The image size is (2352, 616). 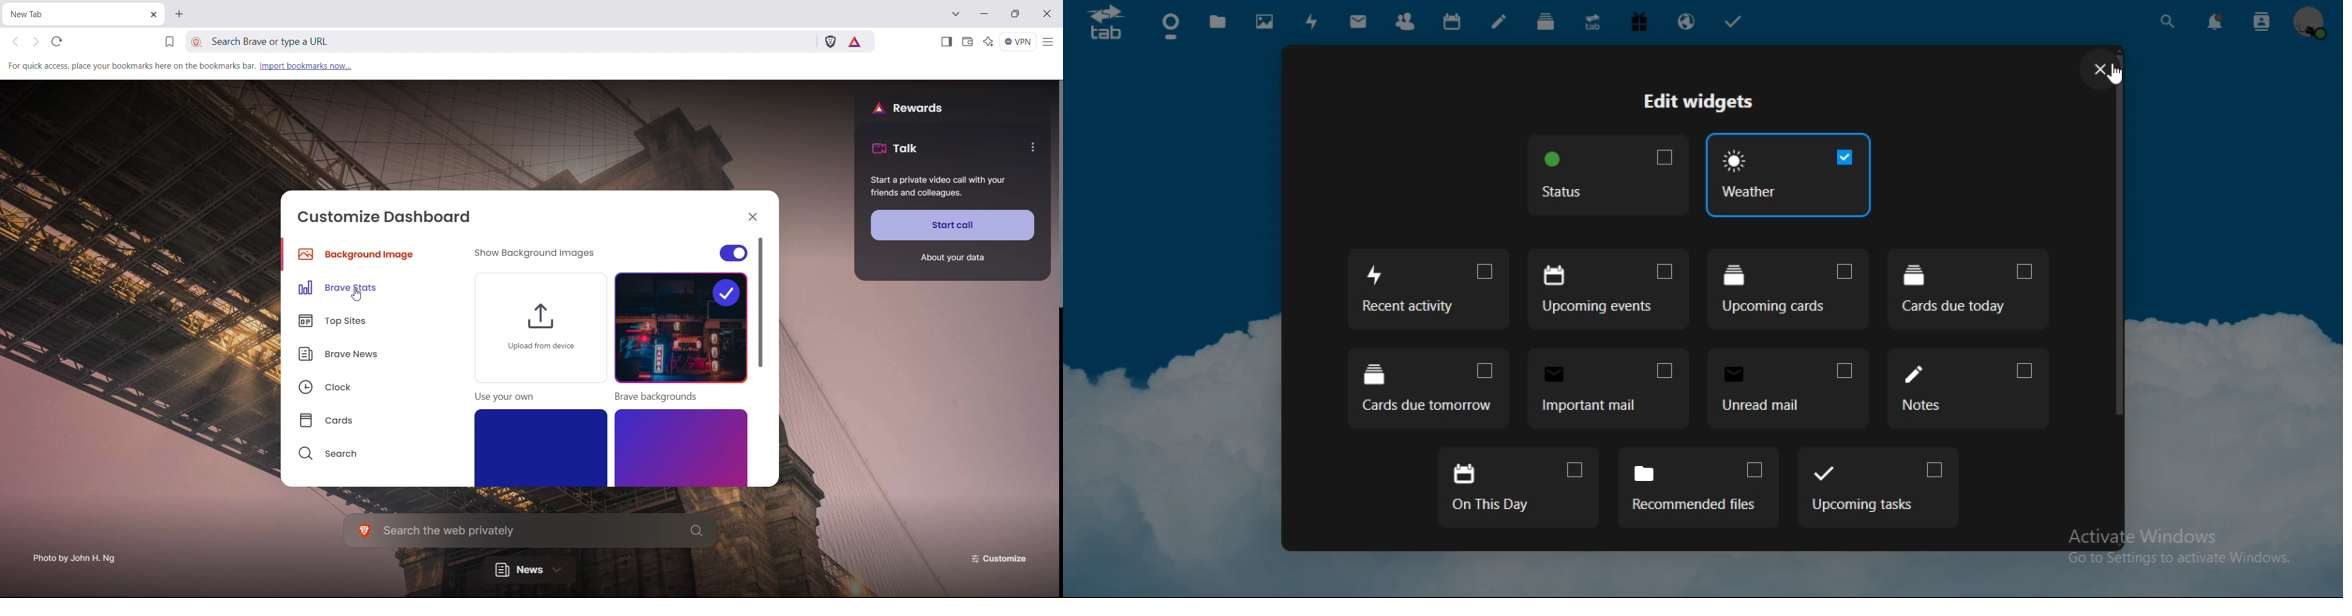 I want to click on maximize, so click(x=1015, y=13).